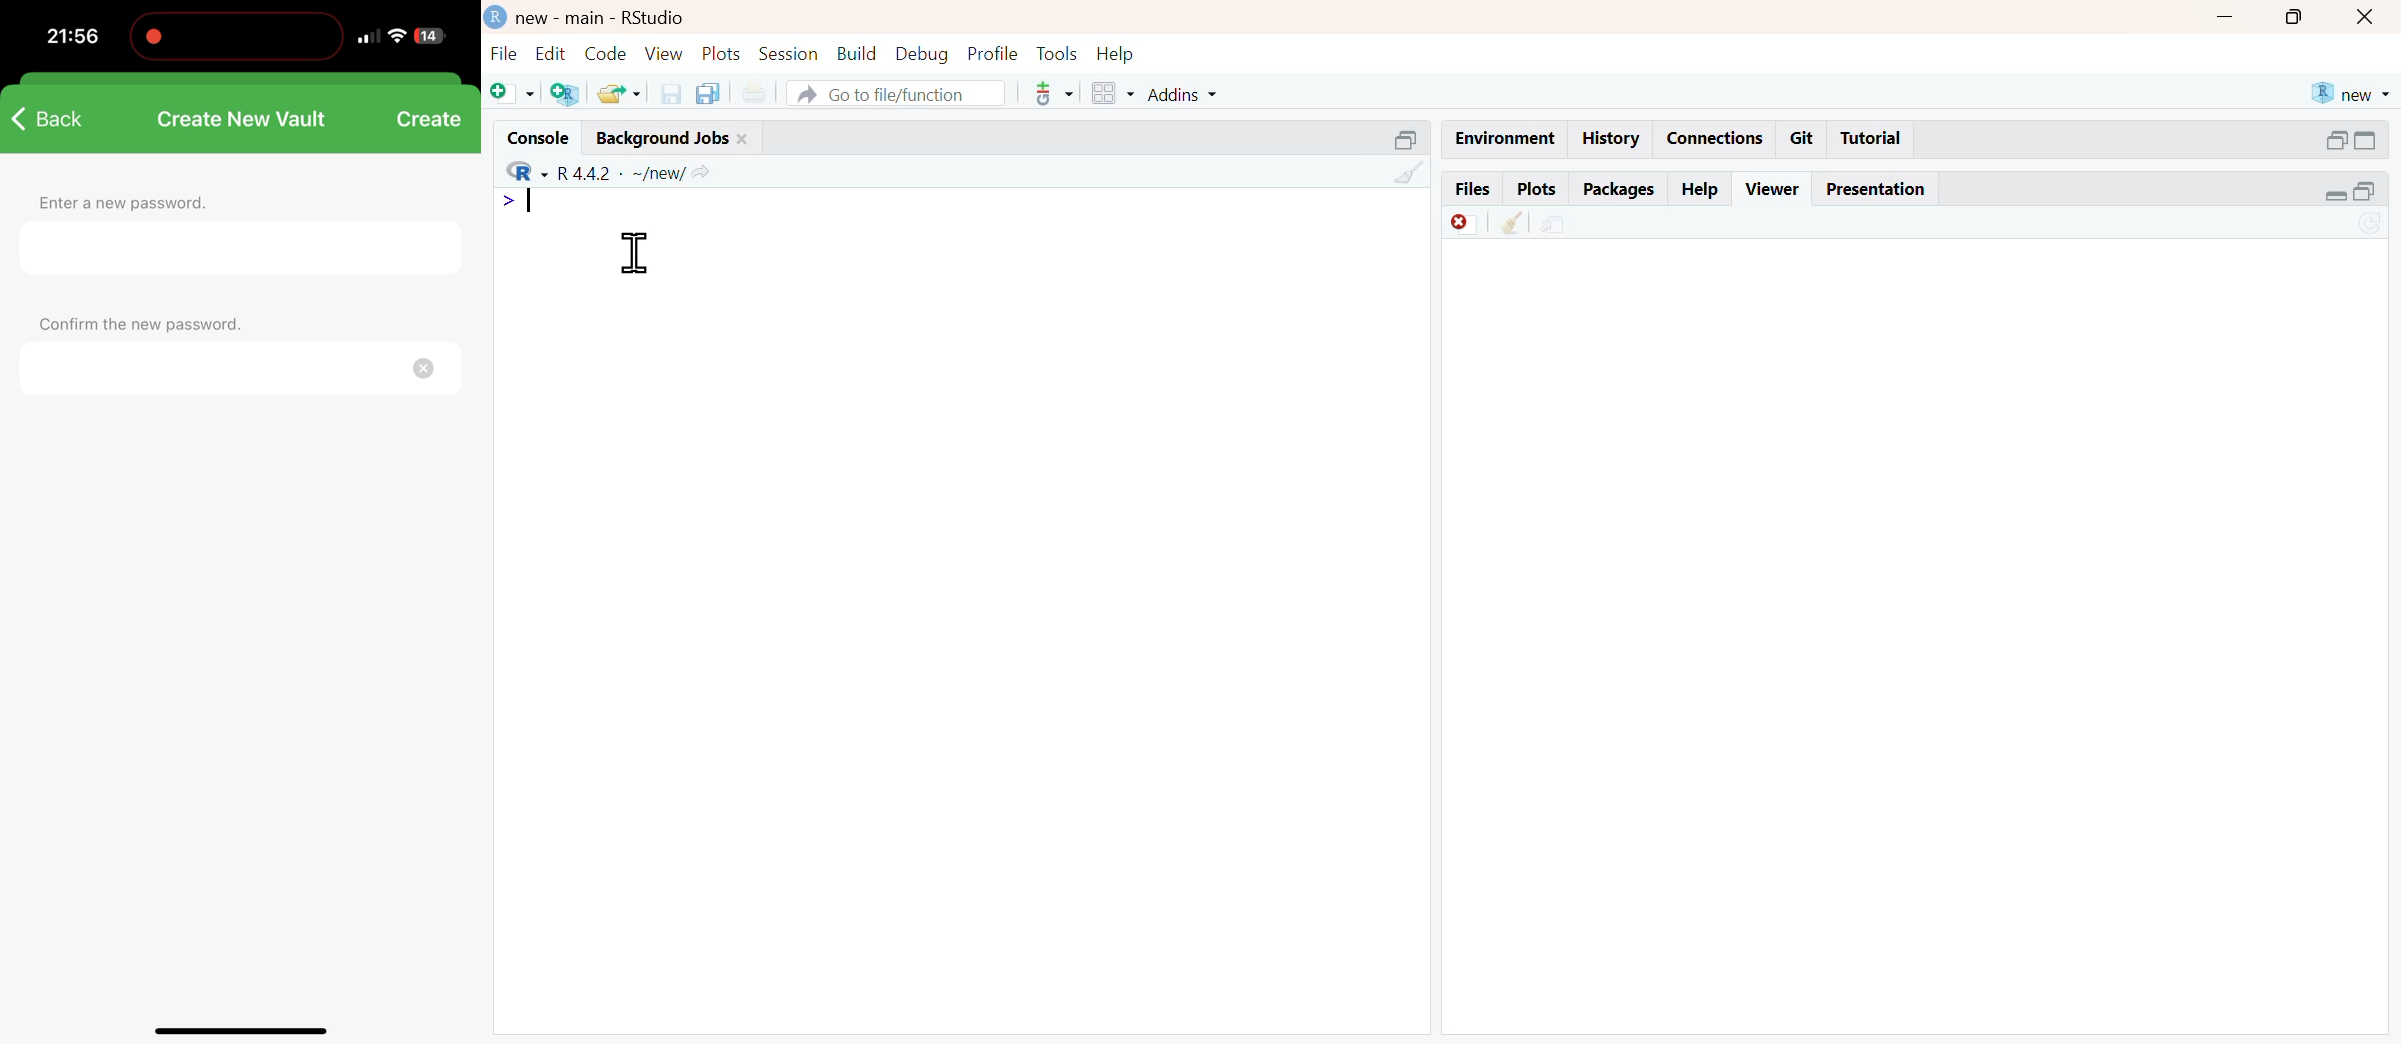 The image size is (2408, 1064). Describe the element at coordinates (1055, 93) in the screenshot. I see `tools` at that location.